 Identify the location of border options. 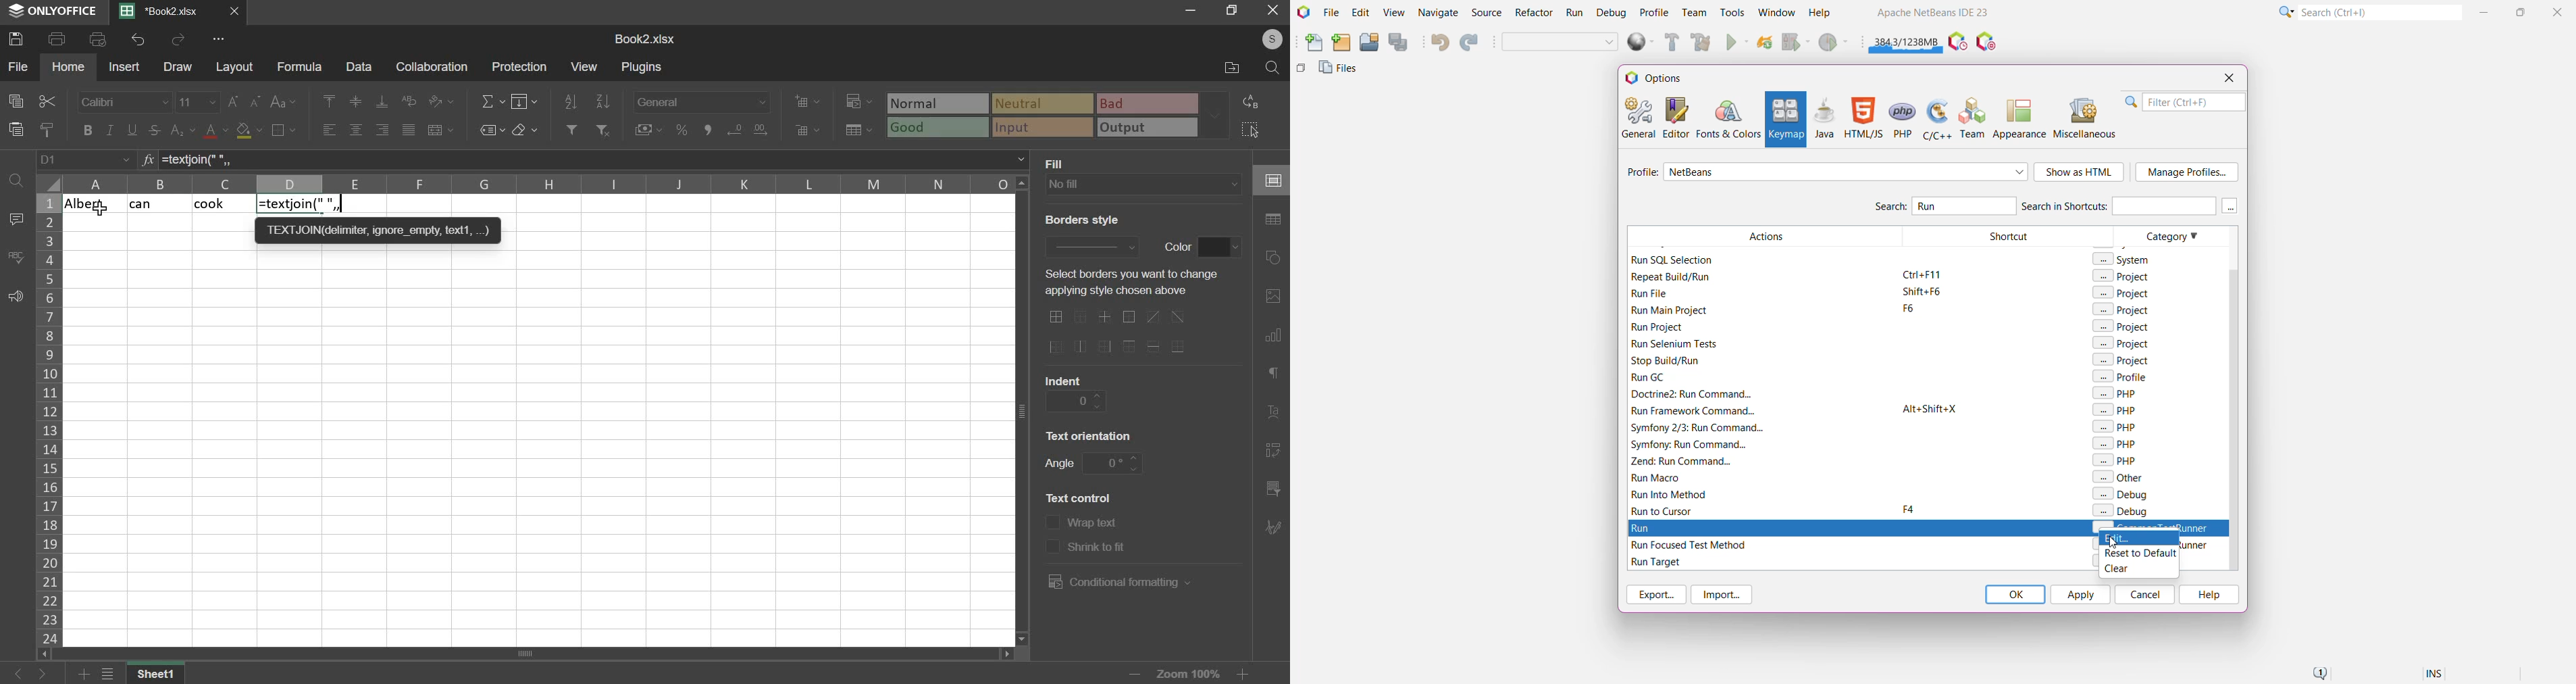
(1123, 333).